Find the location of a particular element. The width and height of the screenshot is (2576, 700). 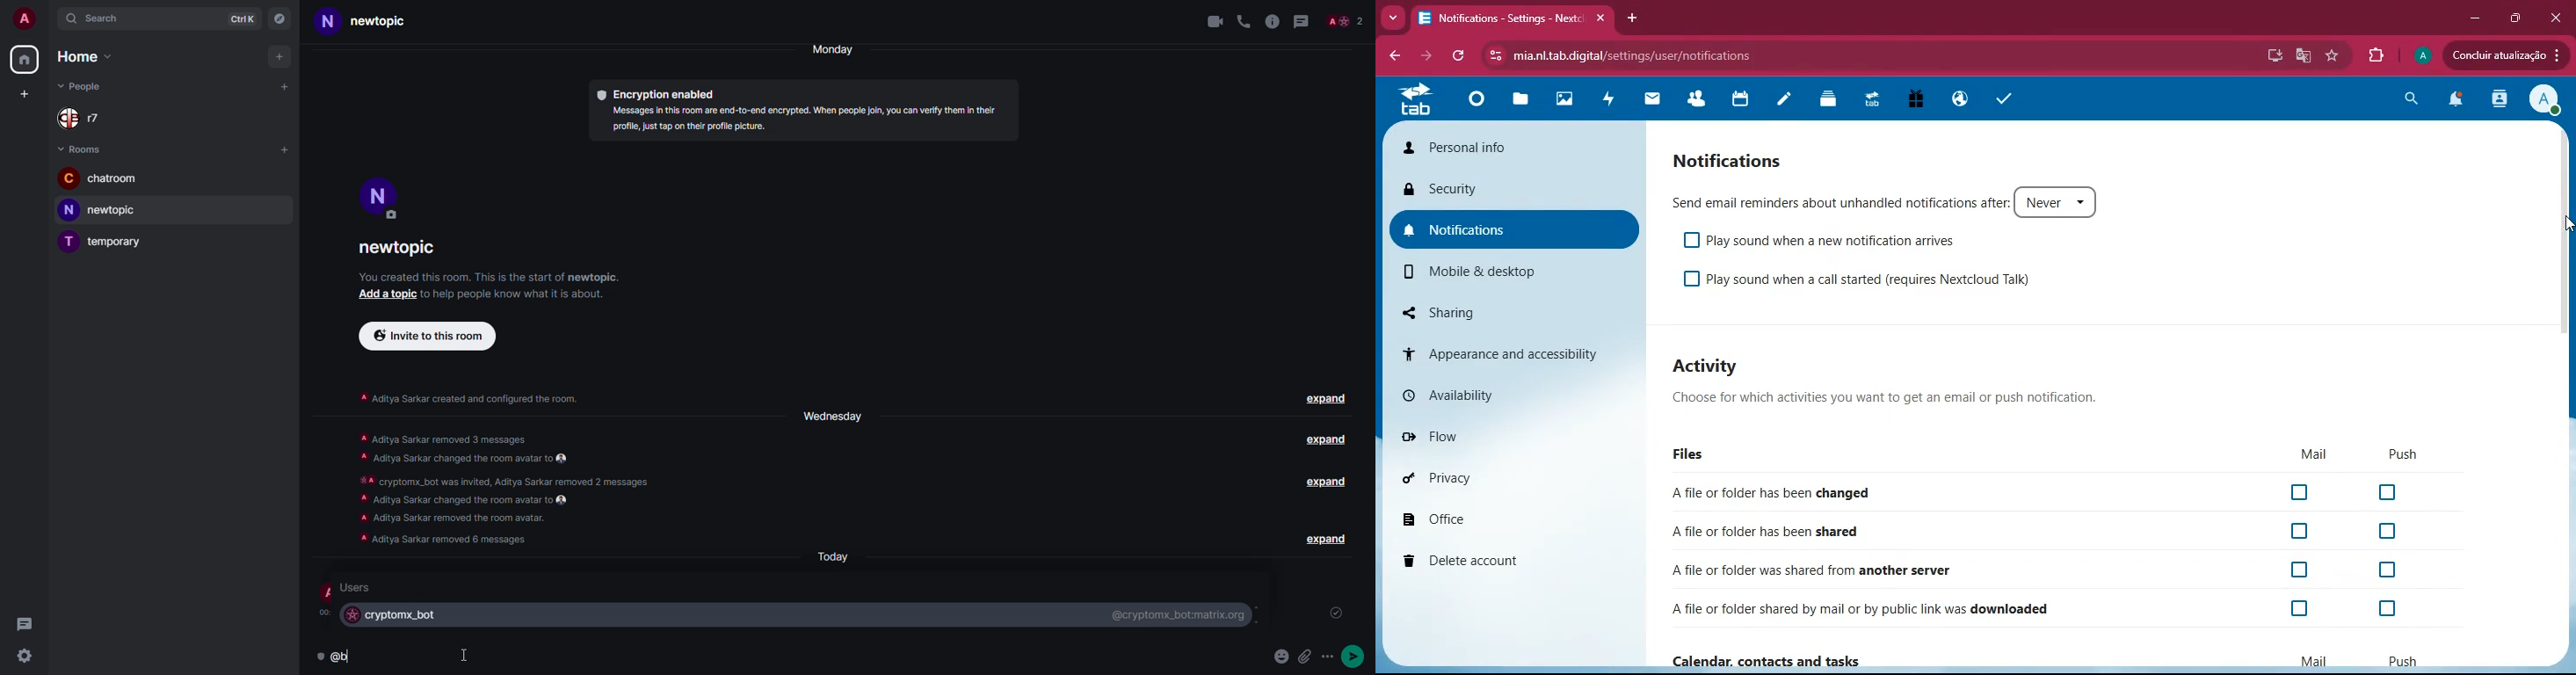

Checkbox is located at coordinates (2296, 608).